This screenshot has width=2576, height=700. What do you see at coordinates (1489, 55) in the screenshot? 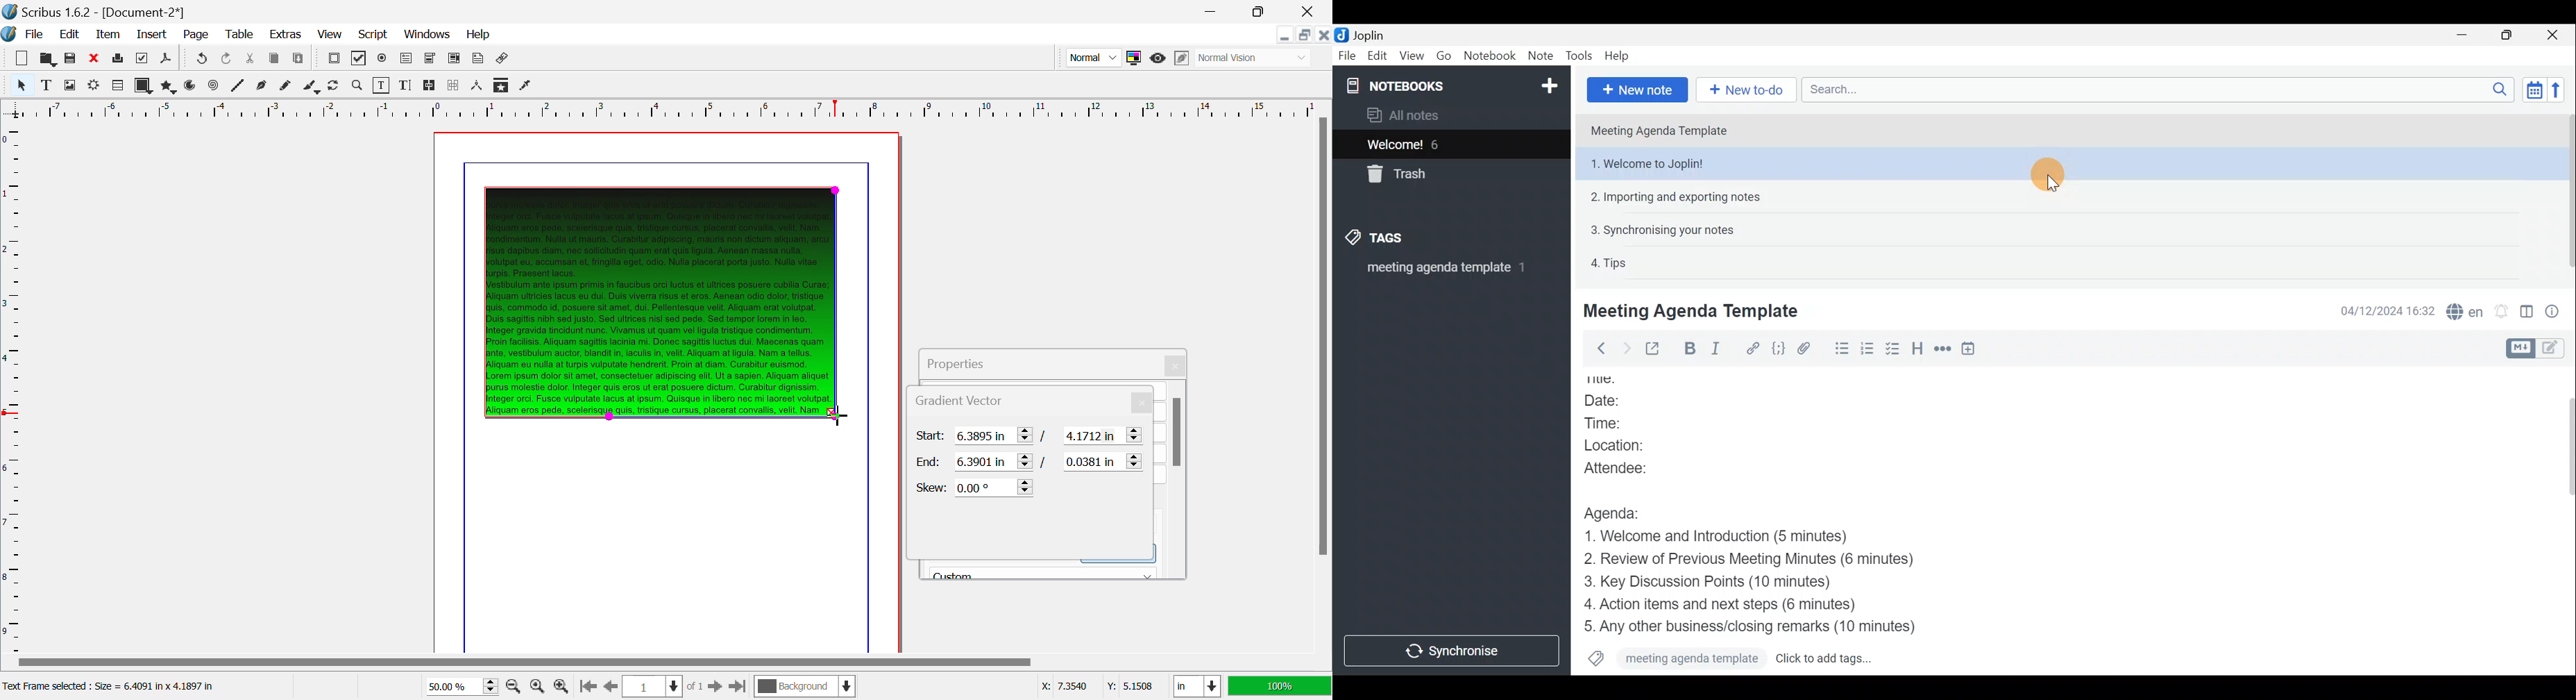
I see `Notebook` at bounding box center [1489, 55].